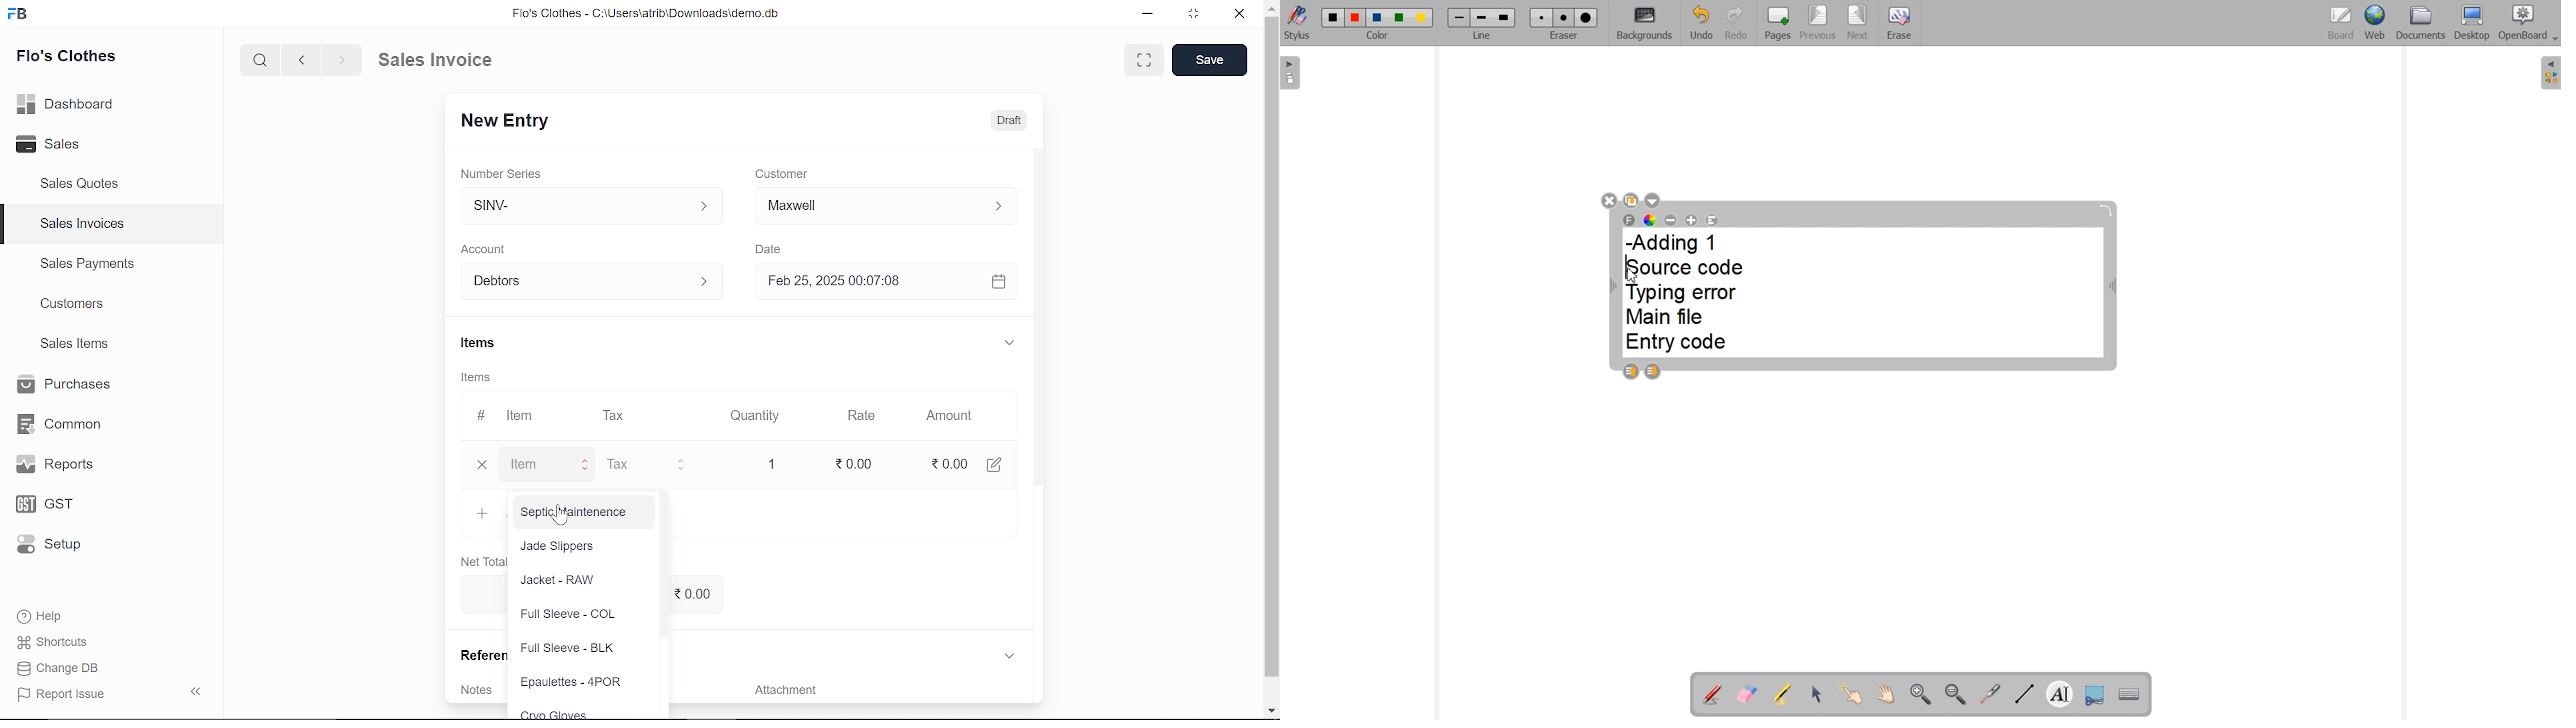 This screenshot has width=2576, height=728. Describe the element at coordinates (1208, 61) in the screenshot. I see `save` at that location.